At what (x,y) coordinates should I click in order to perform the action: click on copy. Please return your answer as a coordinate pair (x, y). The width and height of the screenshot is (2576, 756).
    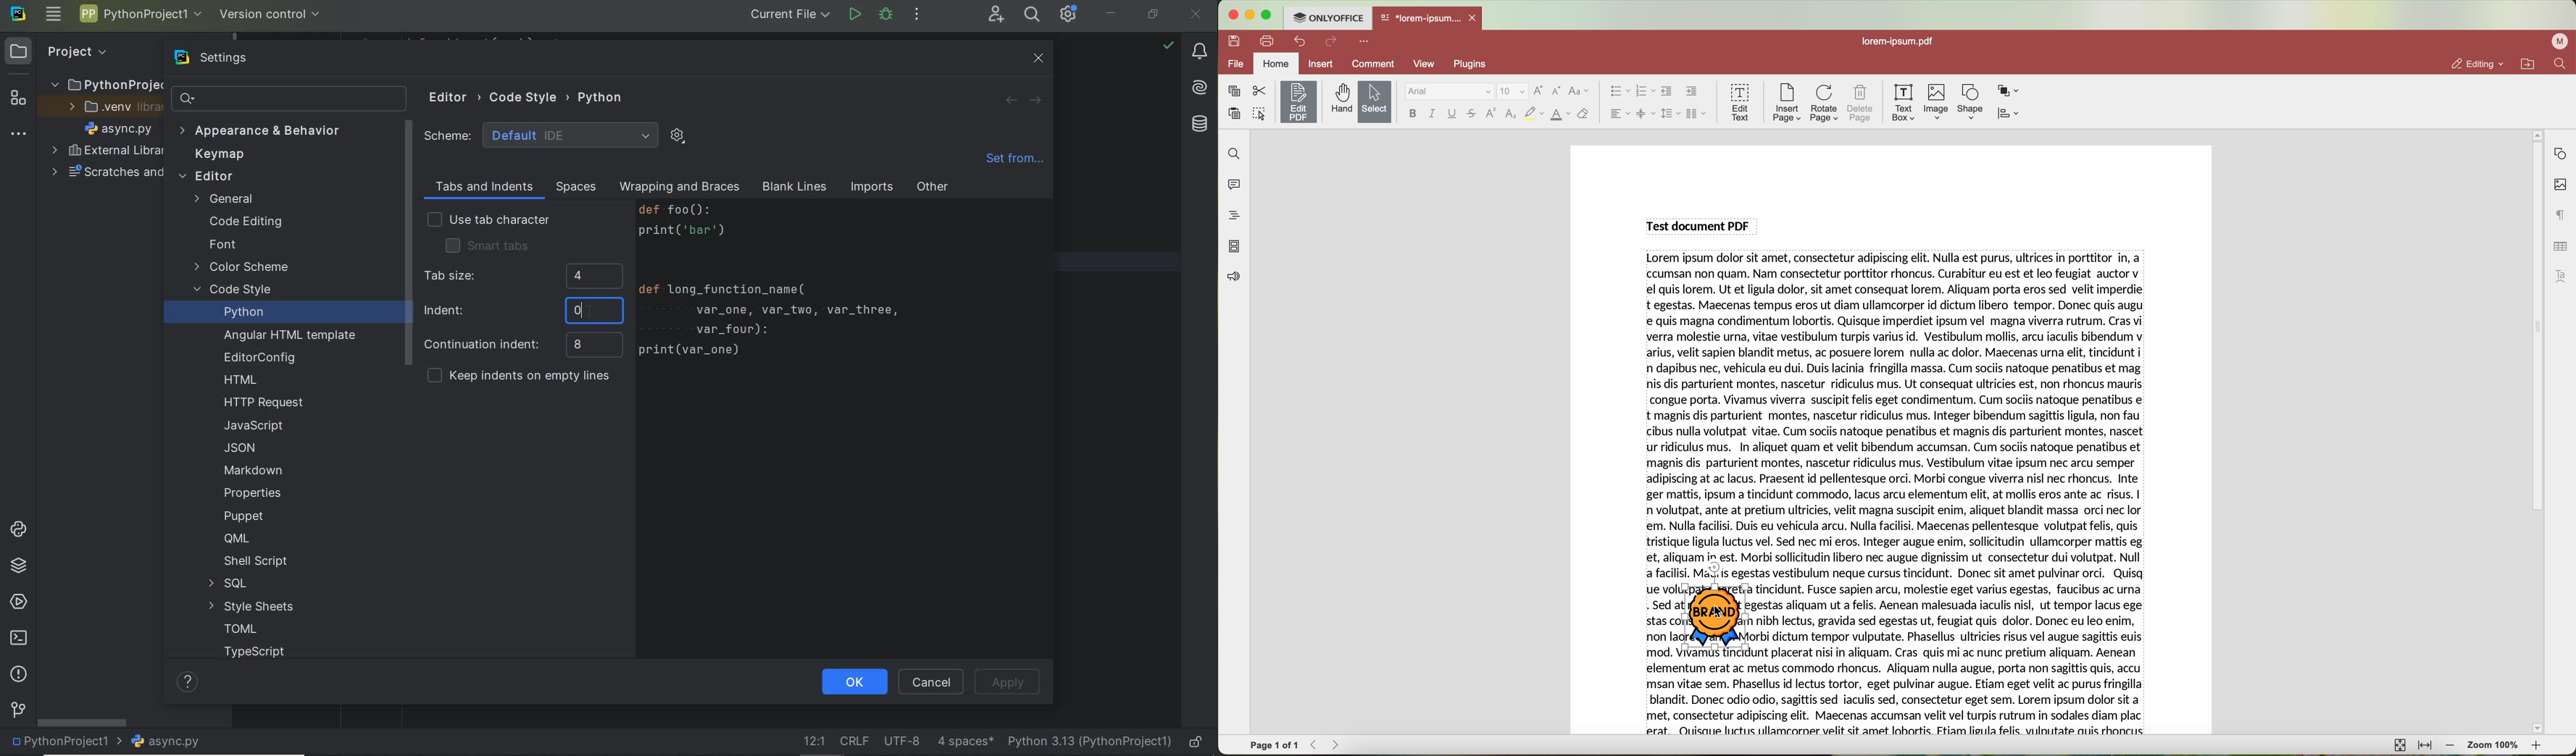
    Looking at the image, I should click on (1234, 91).